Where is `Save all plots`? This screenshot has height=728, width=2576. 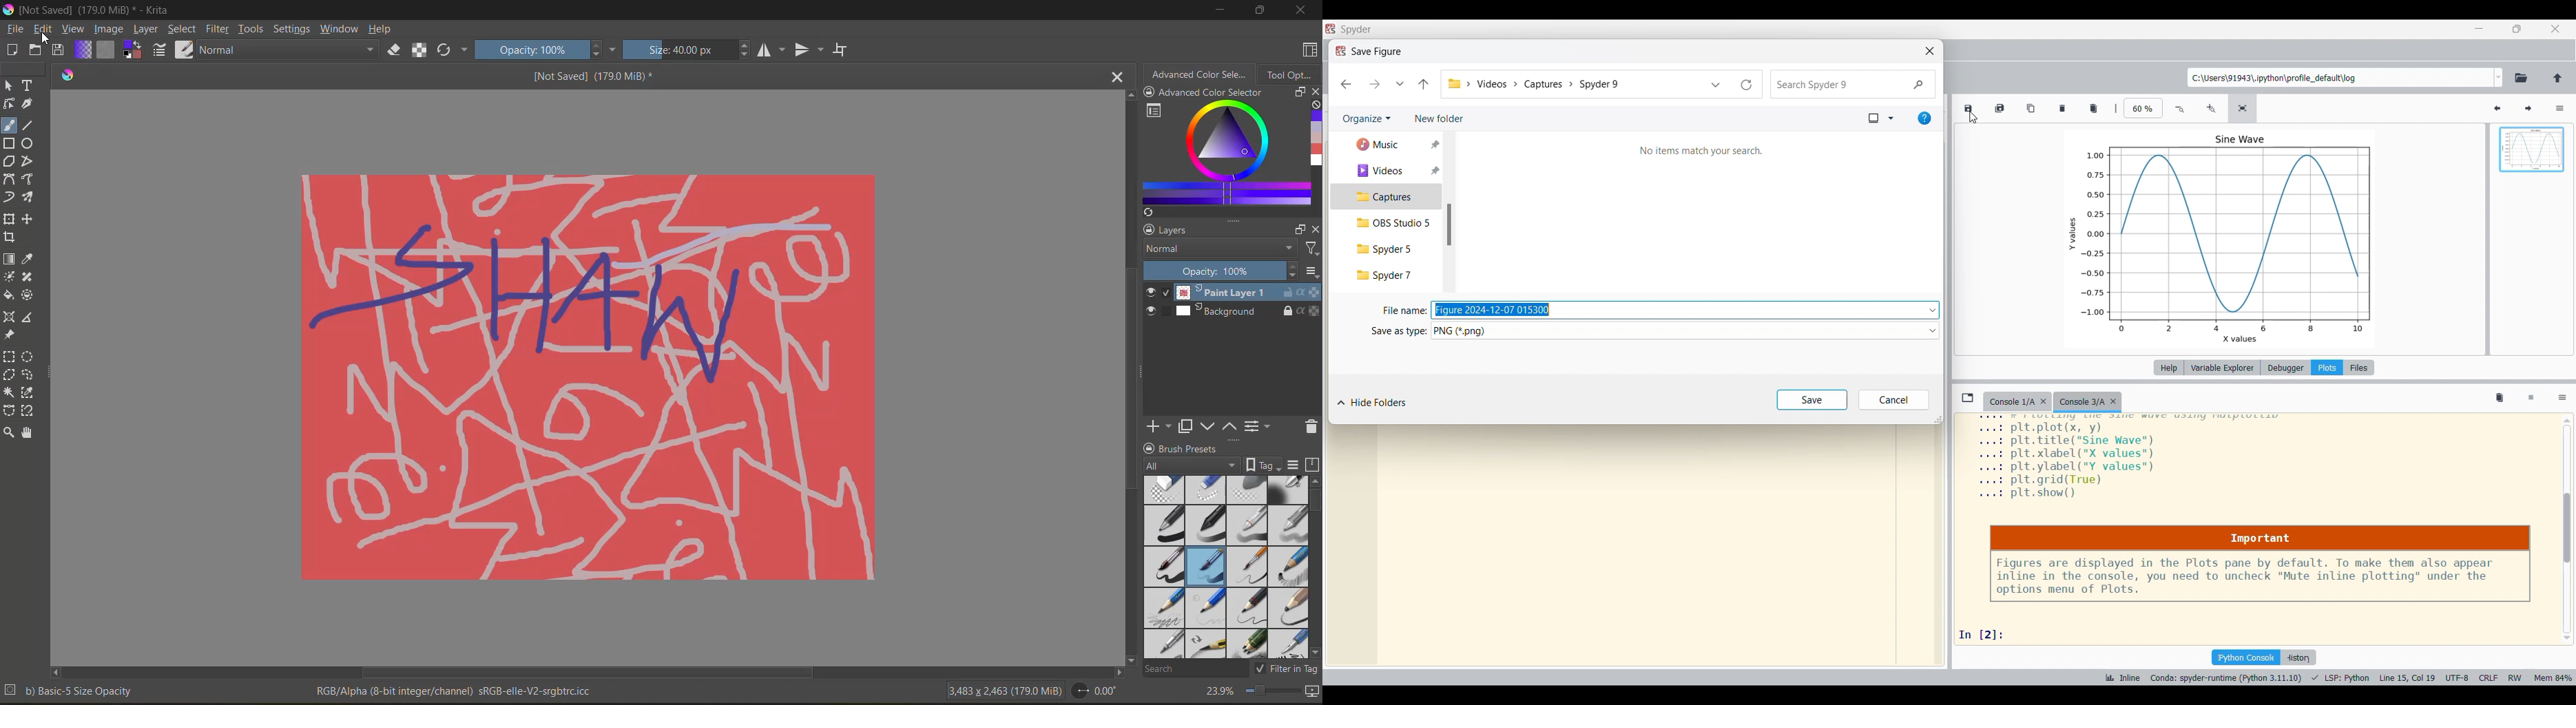
Save all plots is located at coordinates (2000, 108).